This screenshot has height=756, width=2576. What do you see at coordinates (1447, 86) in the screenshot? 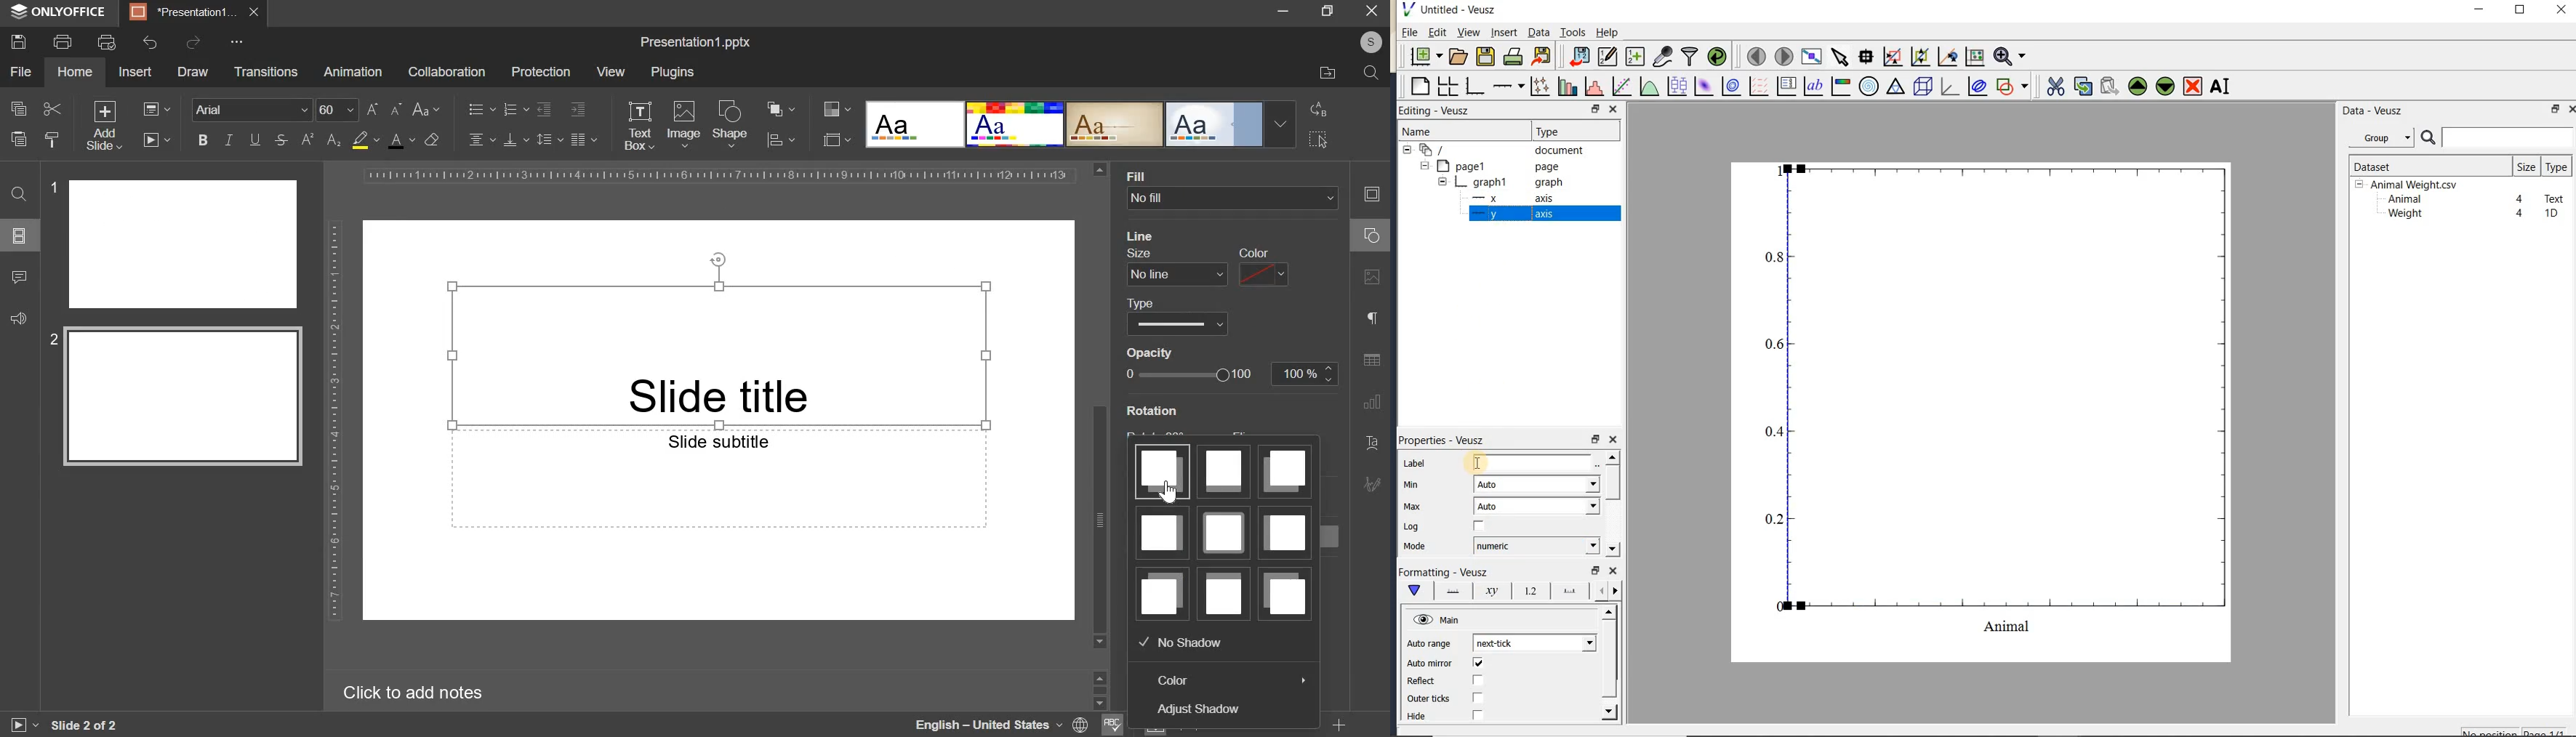
I see `arrange graphs in a grid` at bounding box center [1447, 86].